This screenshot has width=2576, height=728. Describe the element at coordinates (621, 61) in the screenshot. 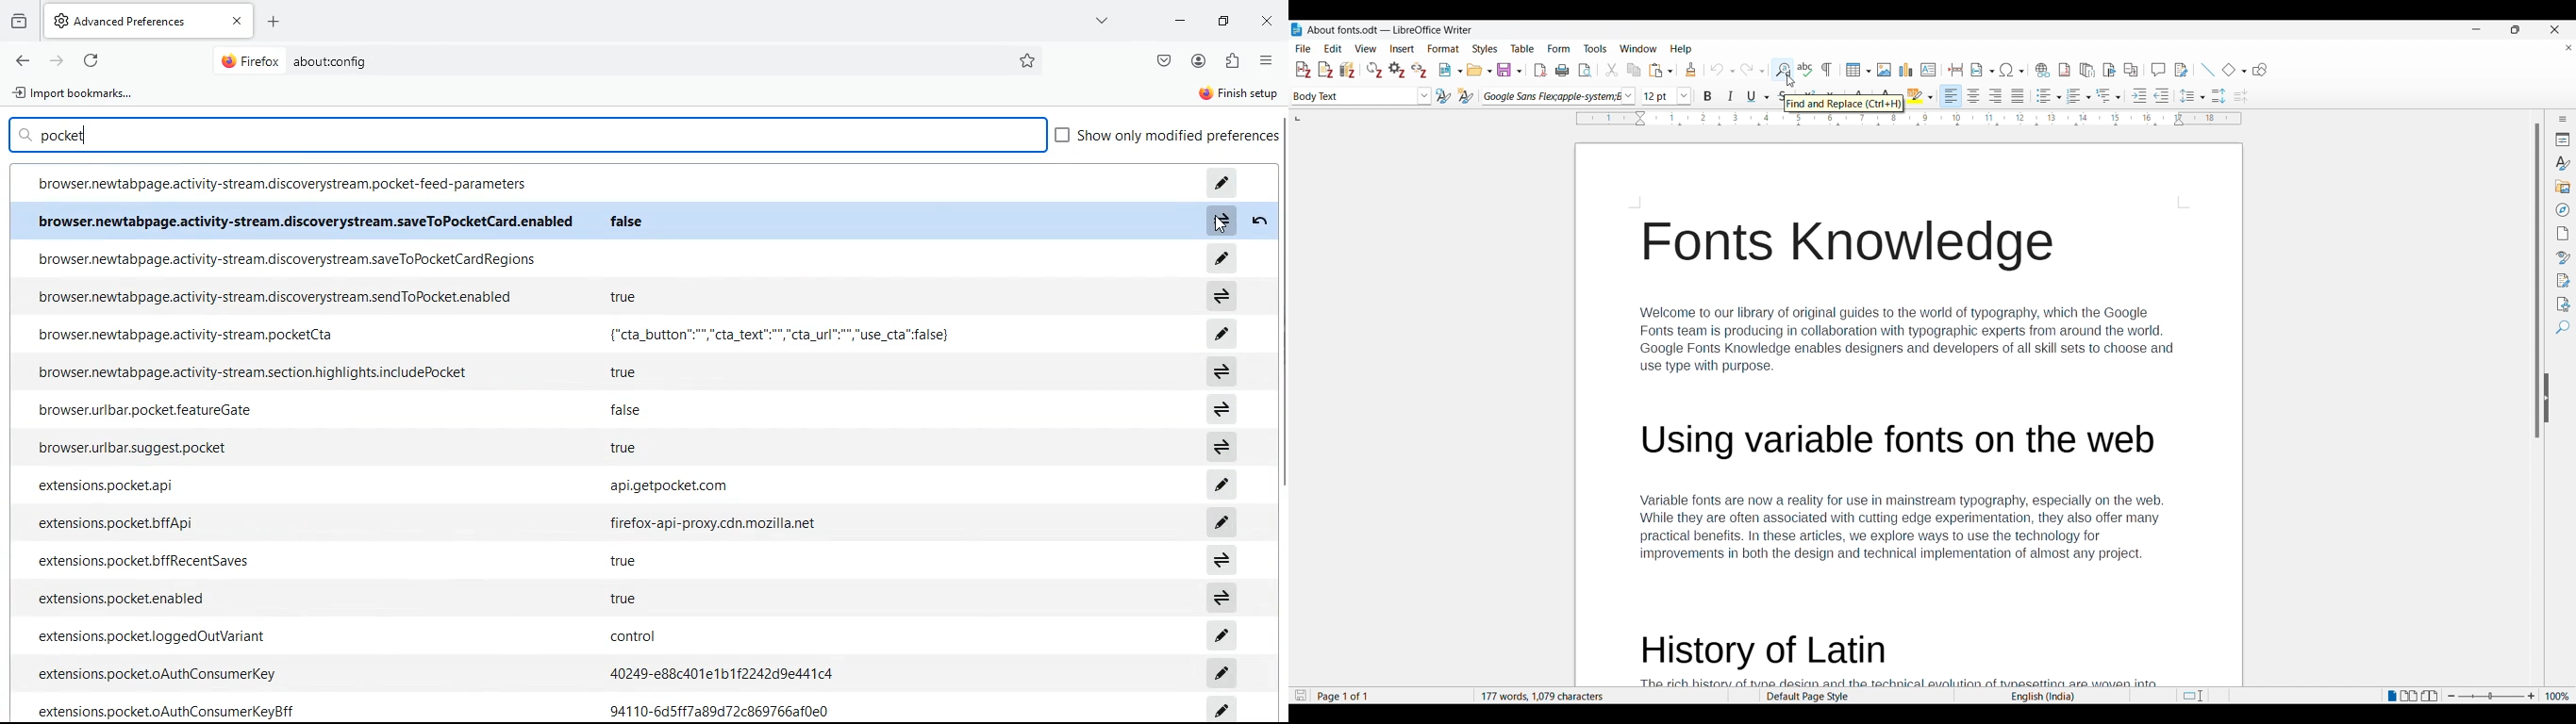

I see `Search bar` at that location.